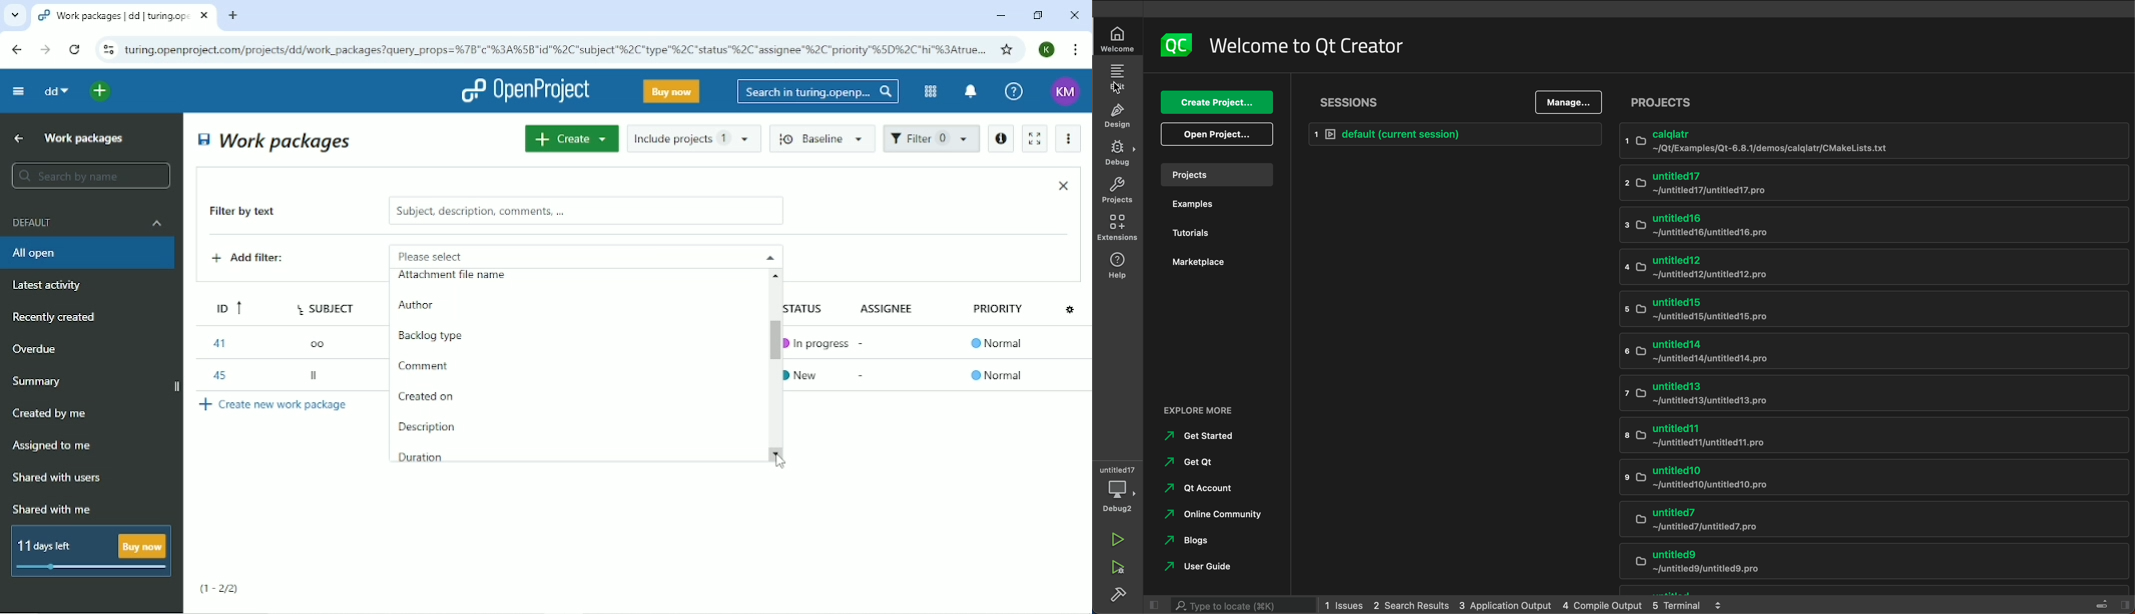 The height and width of the screenshot is (616, 2156). Describe the element at coordinates (323, 342) in the screenshot. I see `oo` at that location.